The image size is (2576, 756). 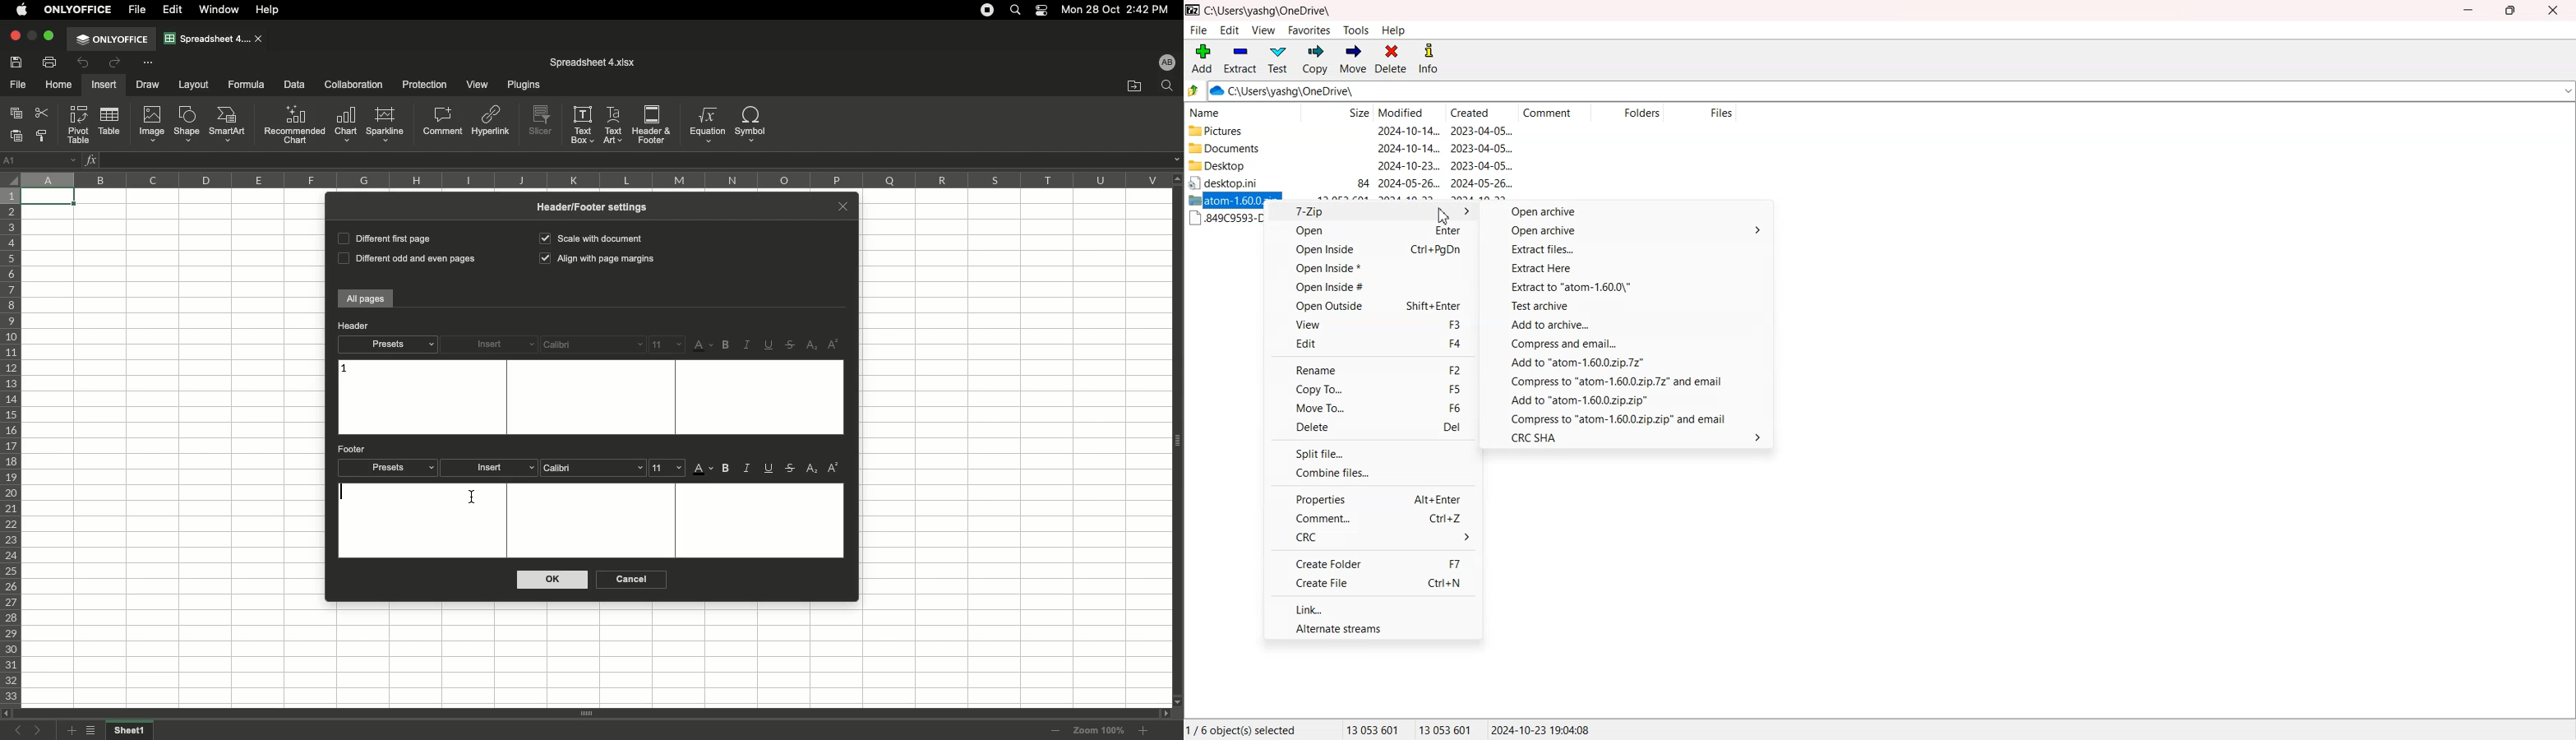 What do you see at coordinates (1143, 731) in the screenshot?
I see `Zoom in` at bounding box center [1143, 731].